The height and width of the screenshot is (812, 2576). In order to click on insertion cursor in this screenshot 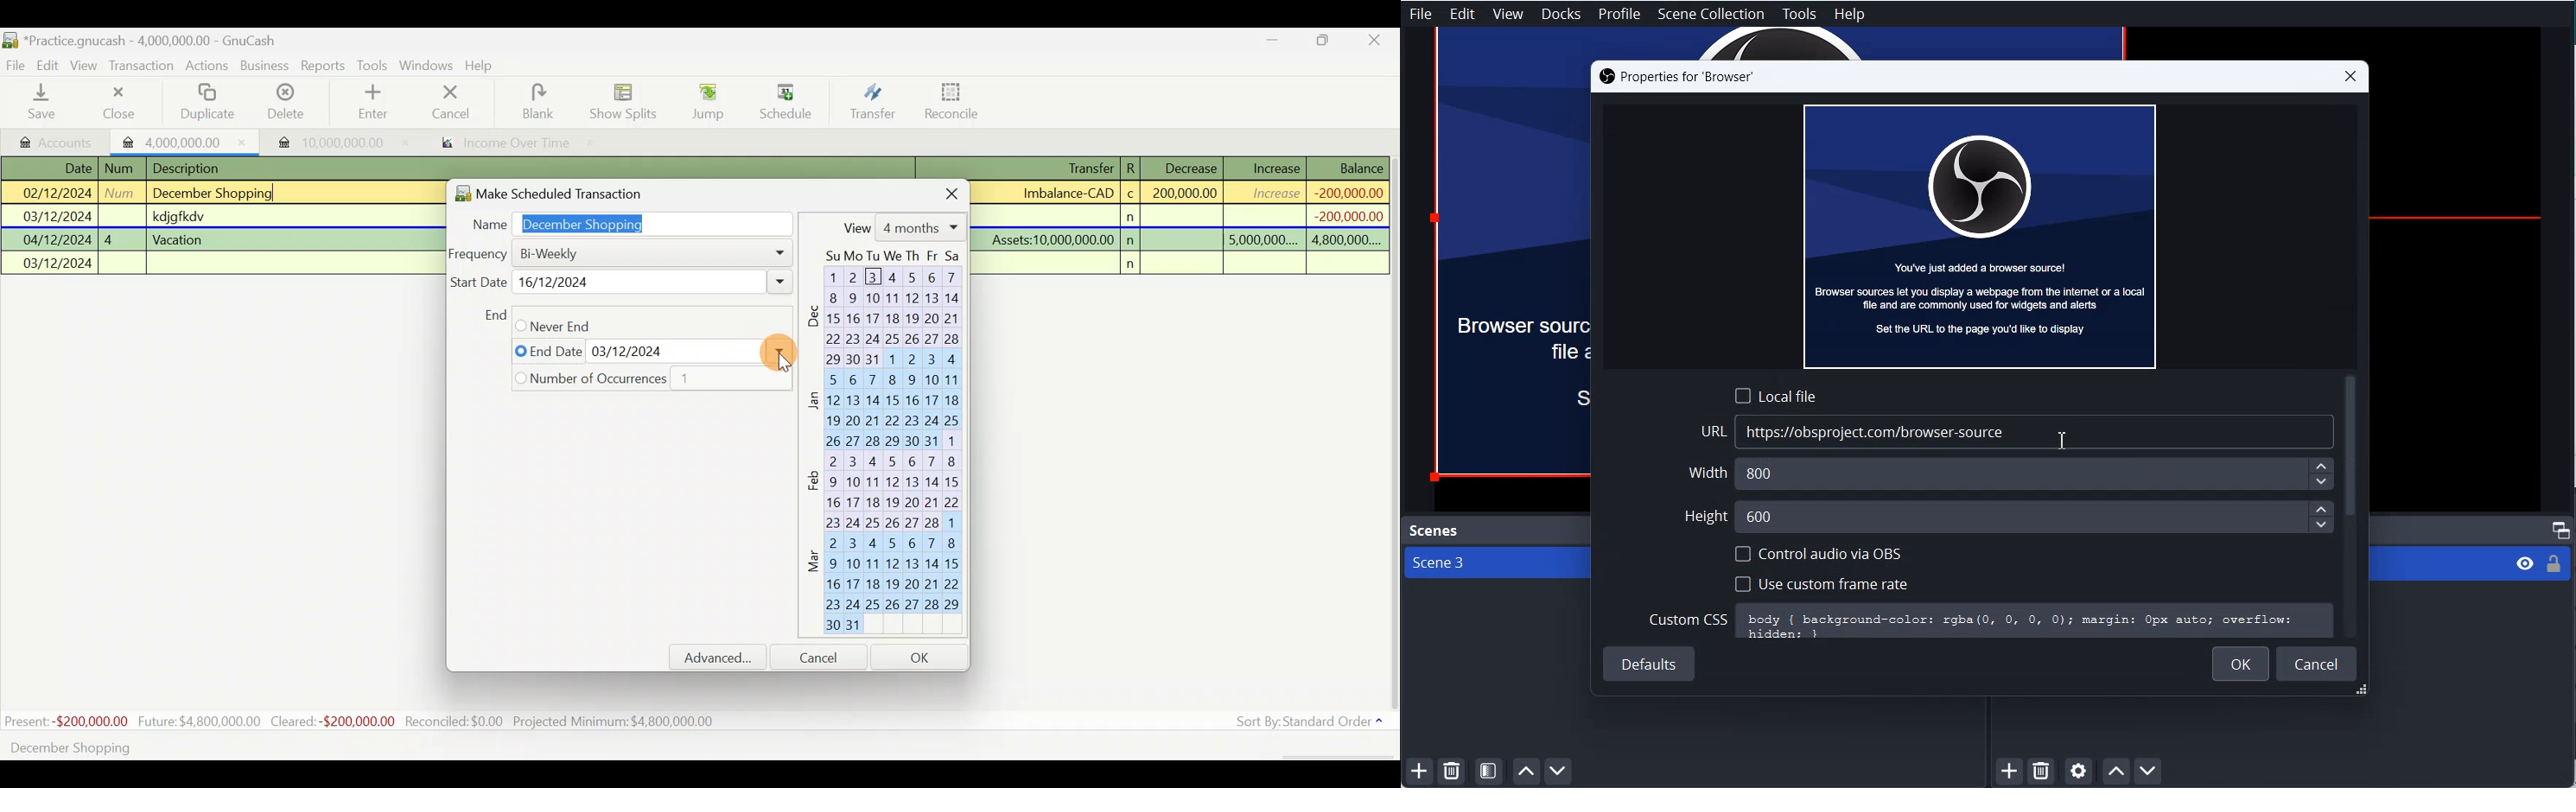, I will do `click(2060, 442)`.